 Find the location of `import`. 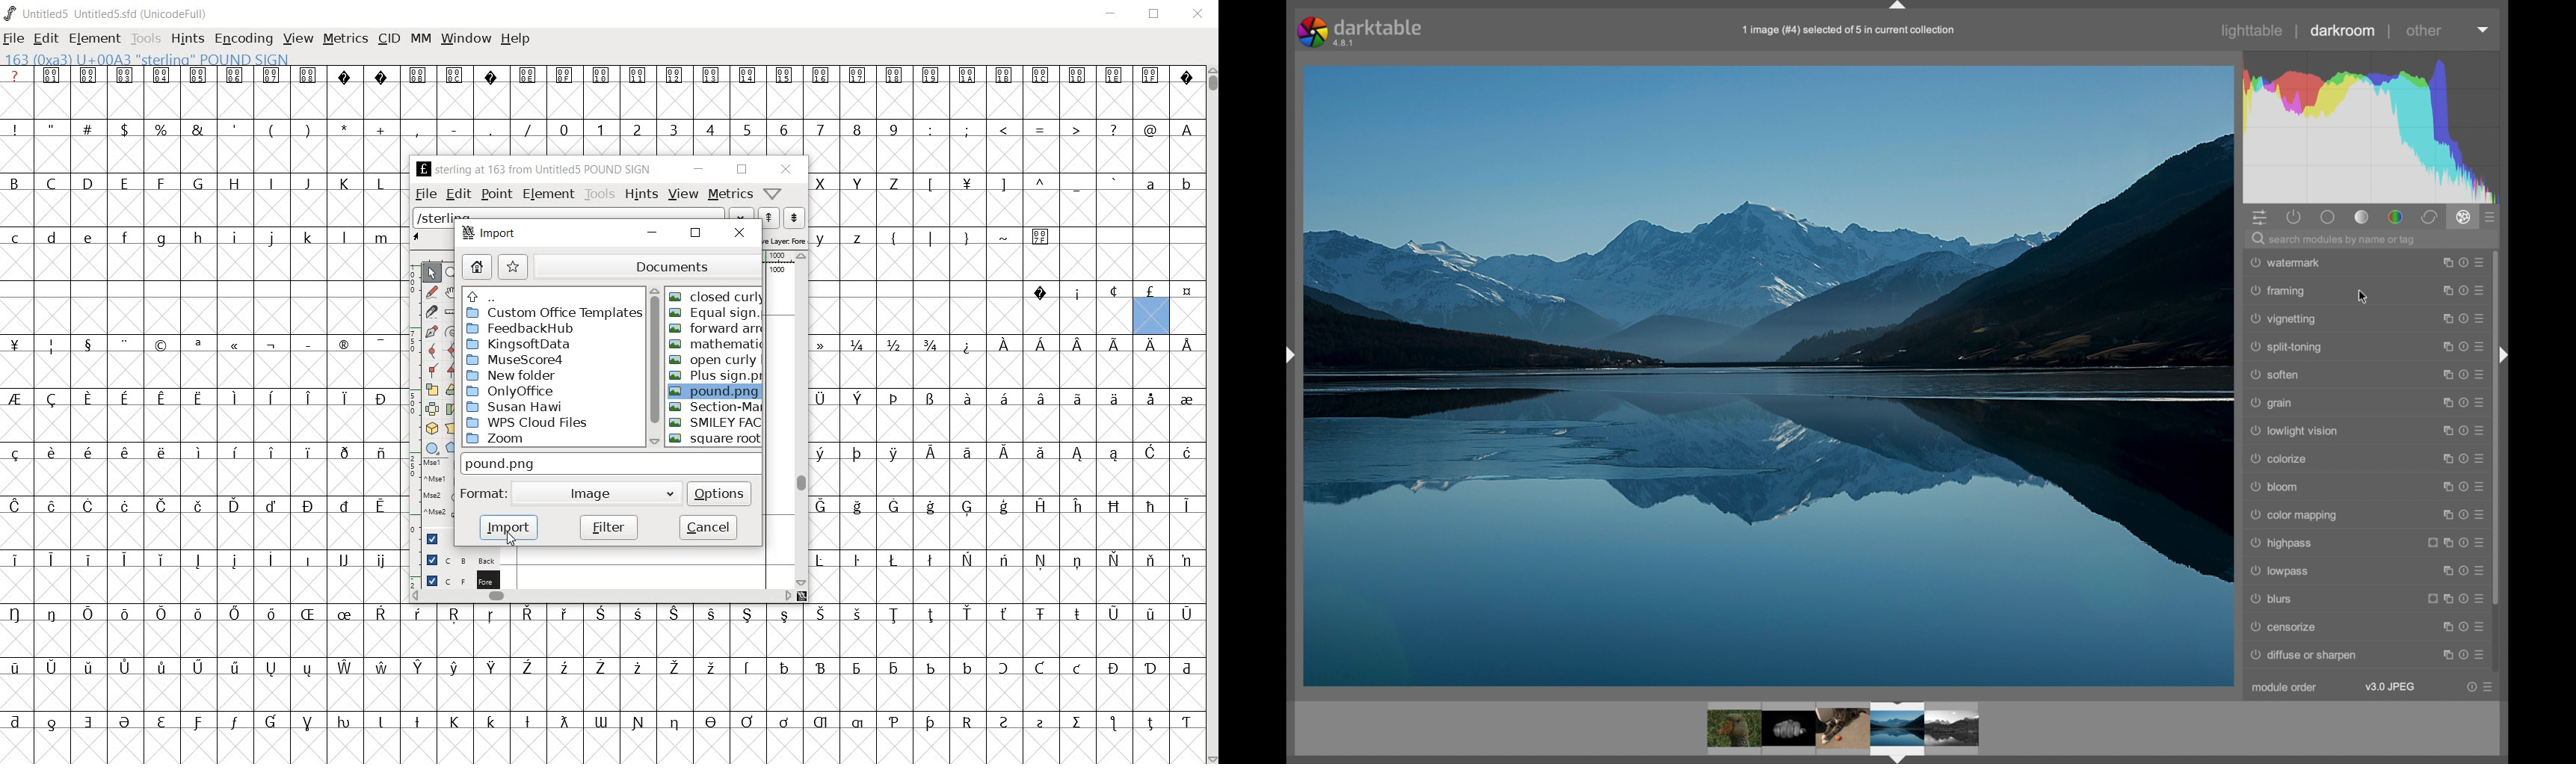

import is located at coordinates (512, 529).